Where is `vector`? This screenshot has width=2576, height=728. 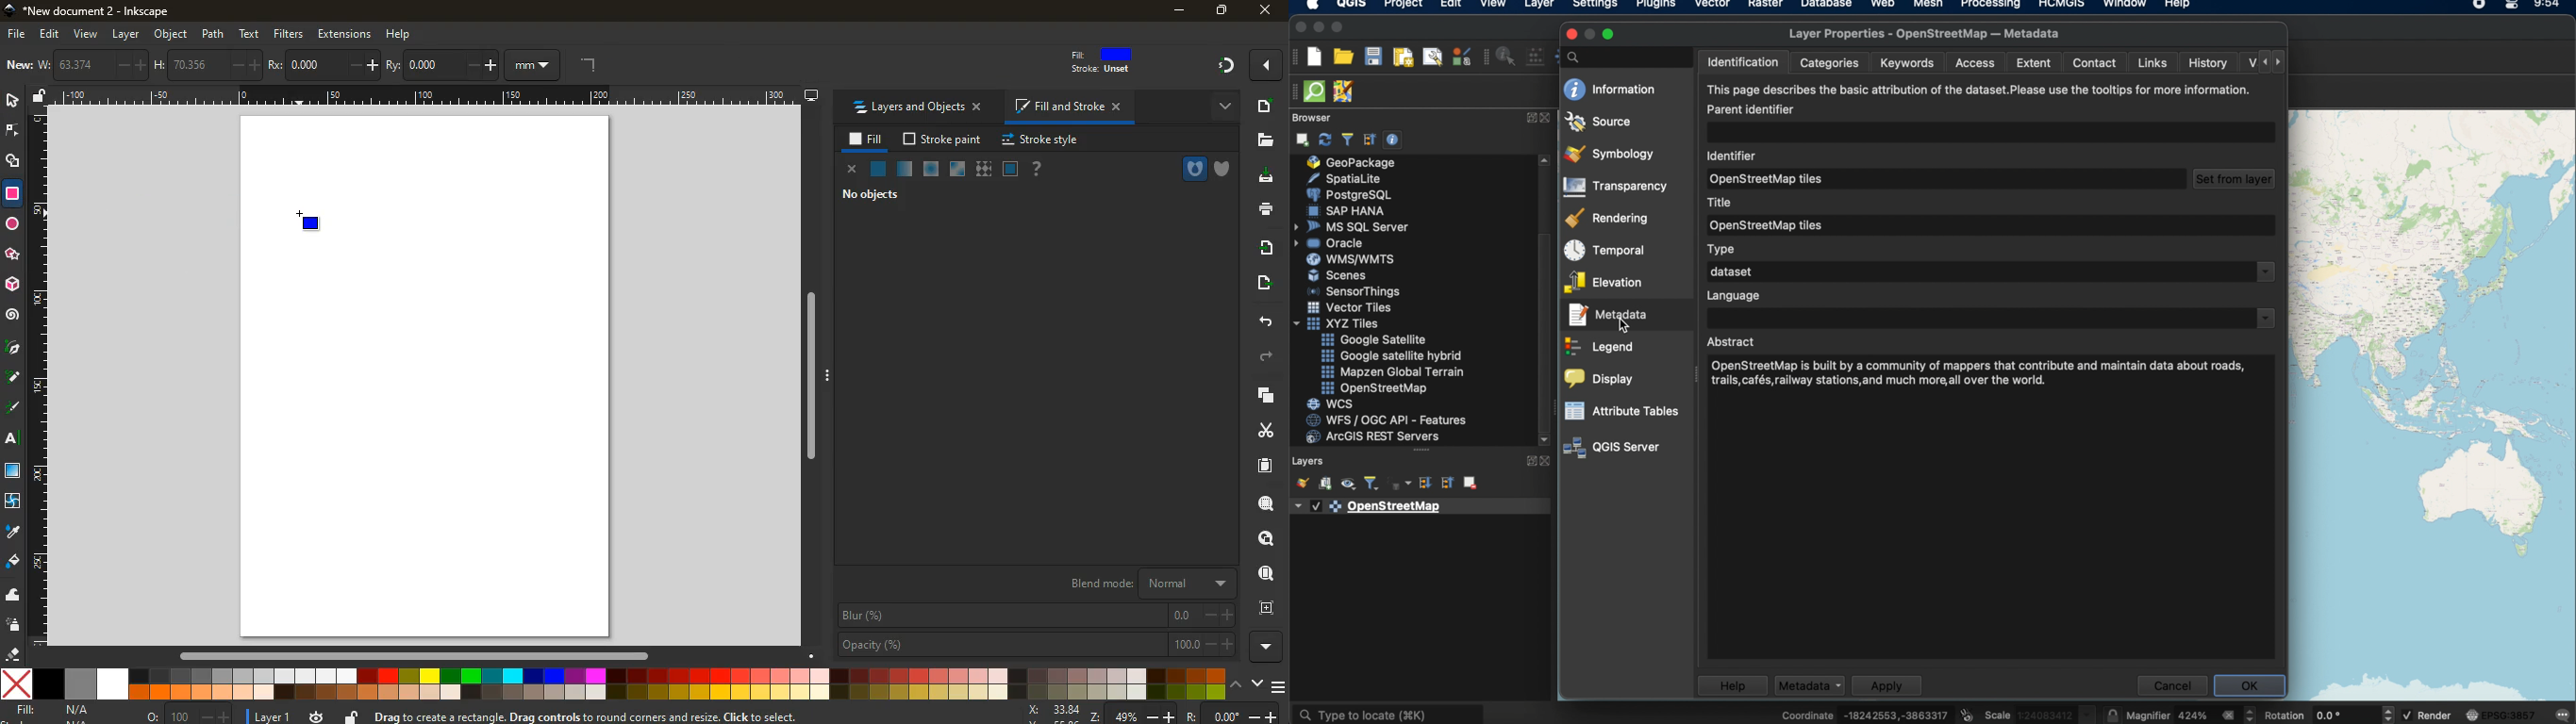 vector is located at coordinates (1712, 5).